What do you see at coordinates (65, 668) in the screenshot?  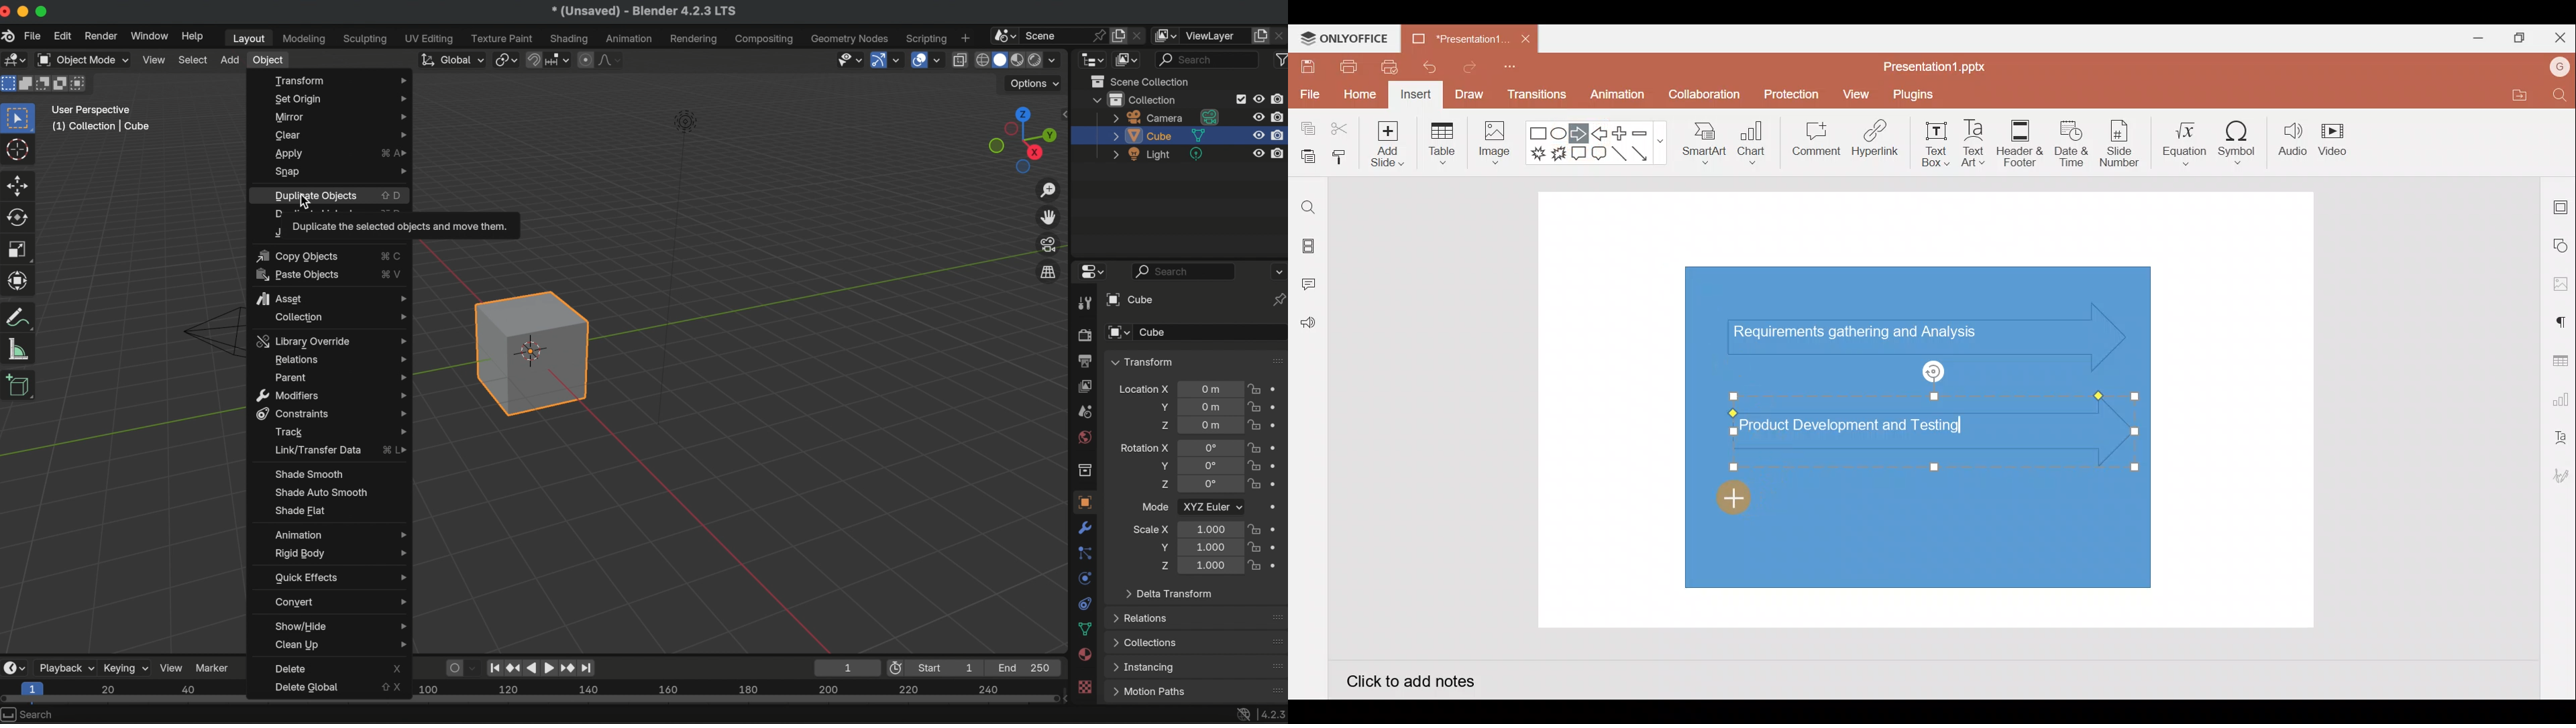 I see `playback` at bounding box center [65, 668].